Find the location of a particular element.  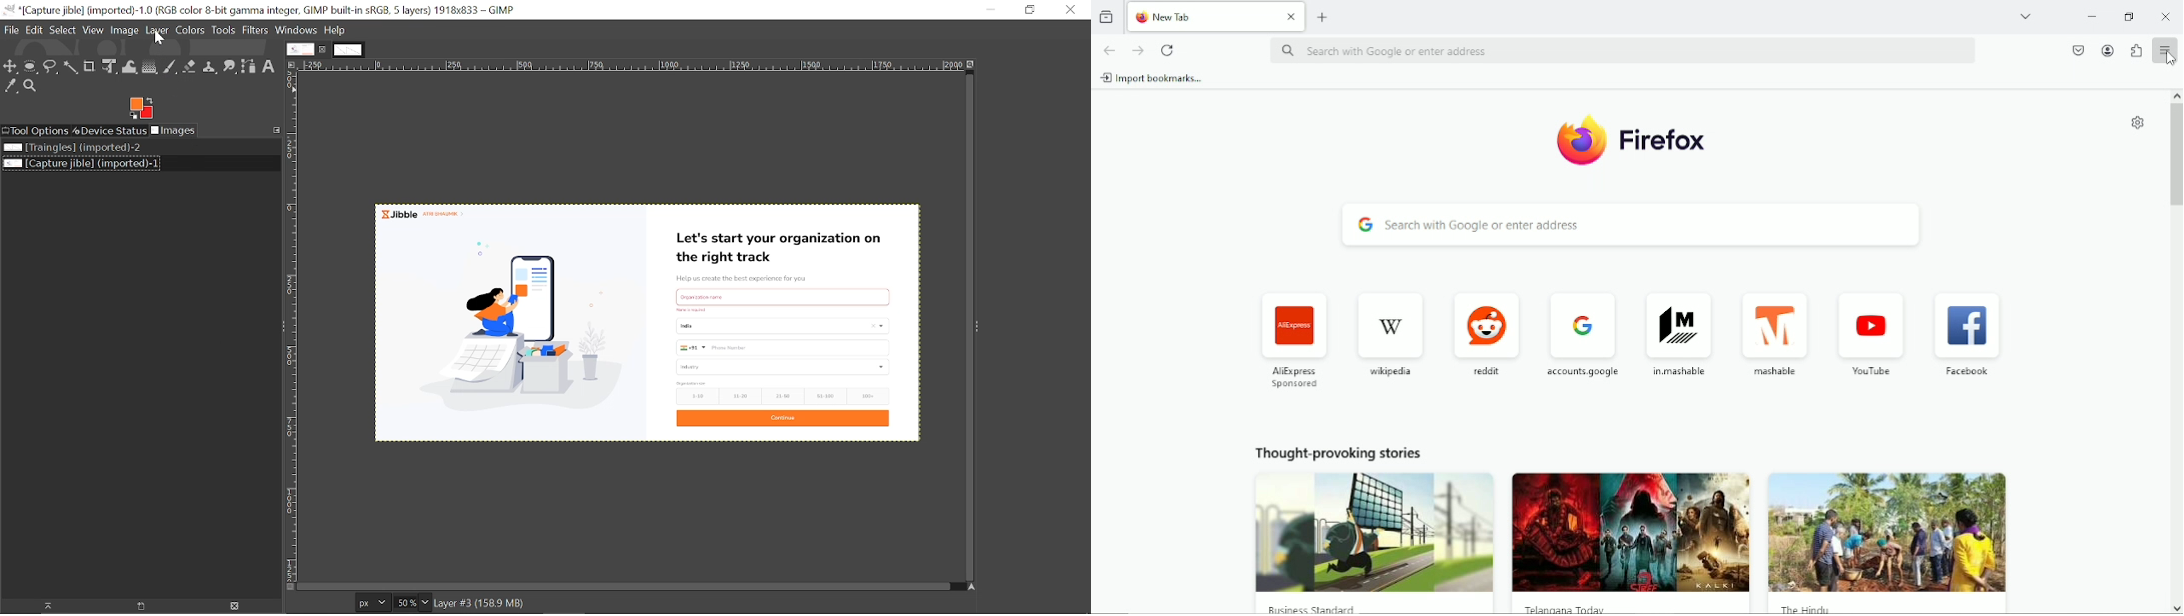

Side bar menu is located at coordinates (979, 327).